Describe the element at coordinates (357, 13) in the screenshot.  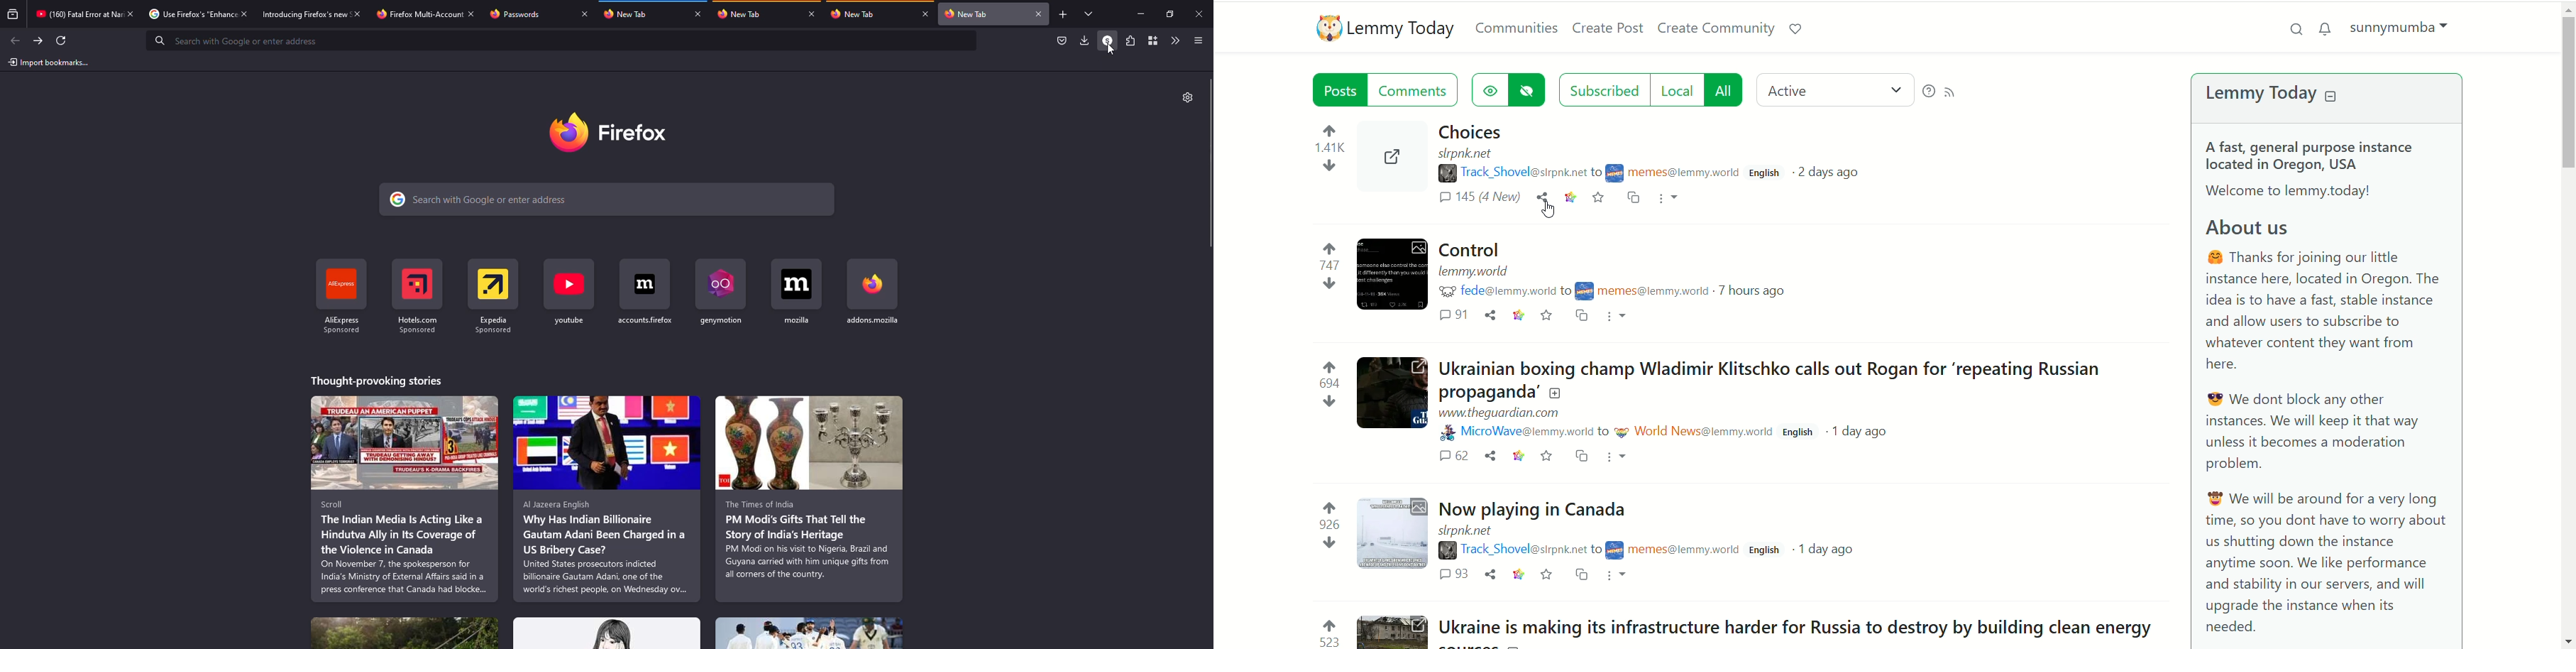
I see `close` at that location.